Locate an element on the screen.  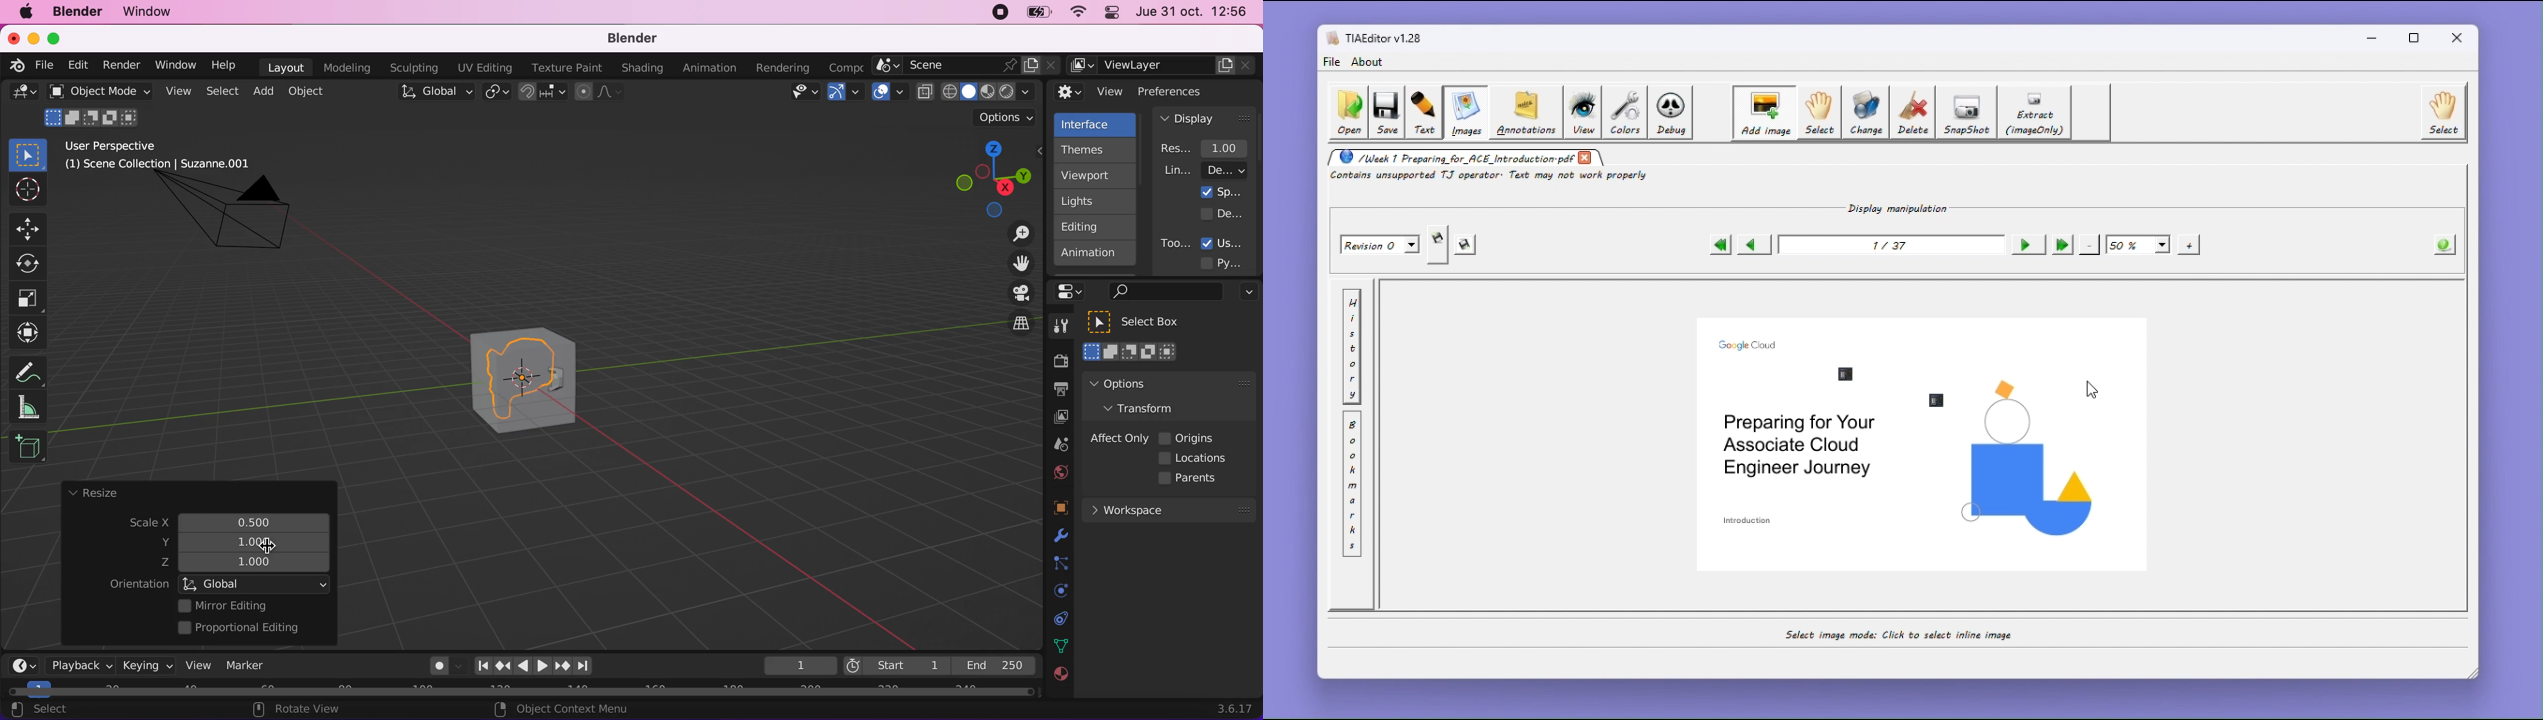
parents is located at coordinates (1193, 479).